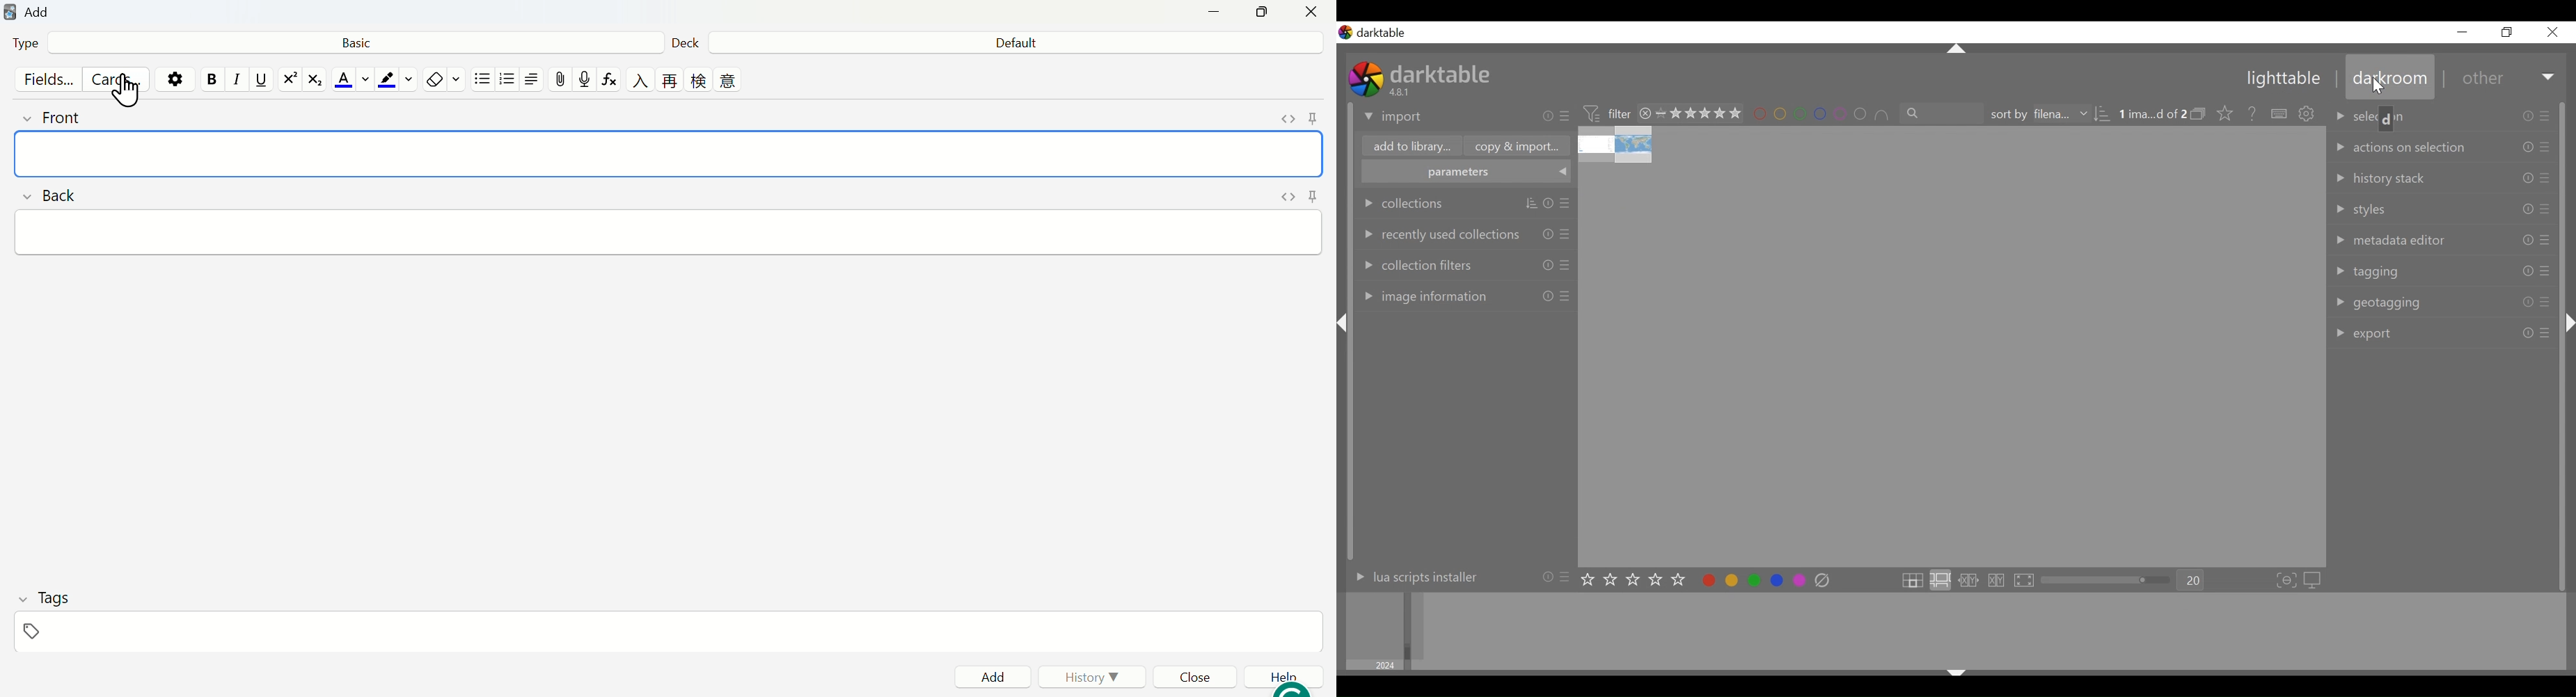 The height and width of the screenshot is (700, 2576). What do you see at coordinates (670, 153) in the screenshot?
I see `Front` at bounding box center [670, 153].